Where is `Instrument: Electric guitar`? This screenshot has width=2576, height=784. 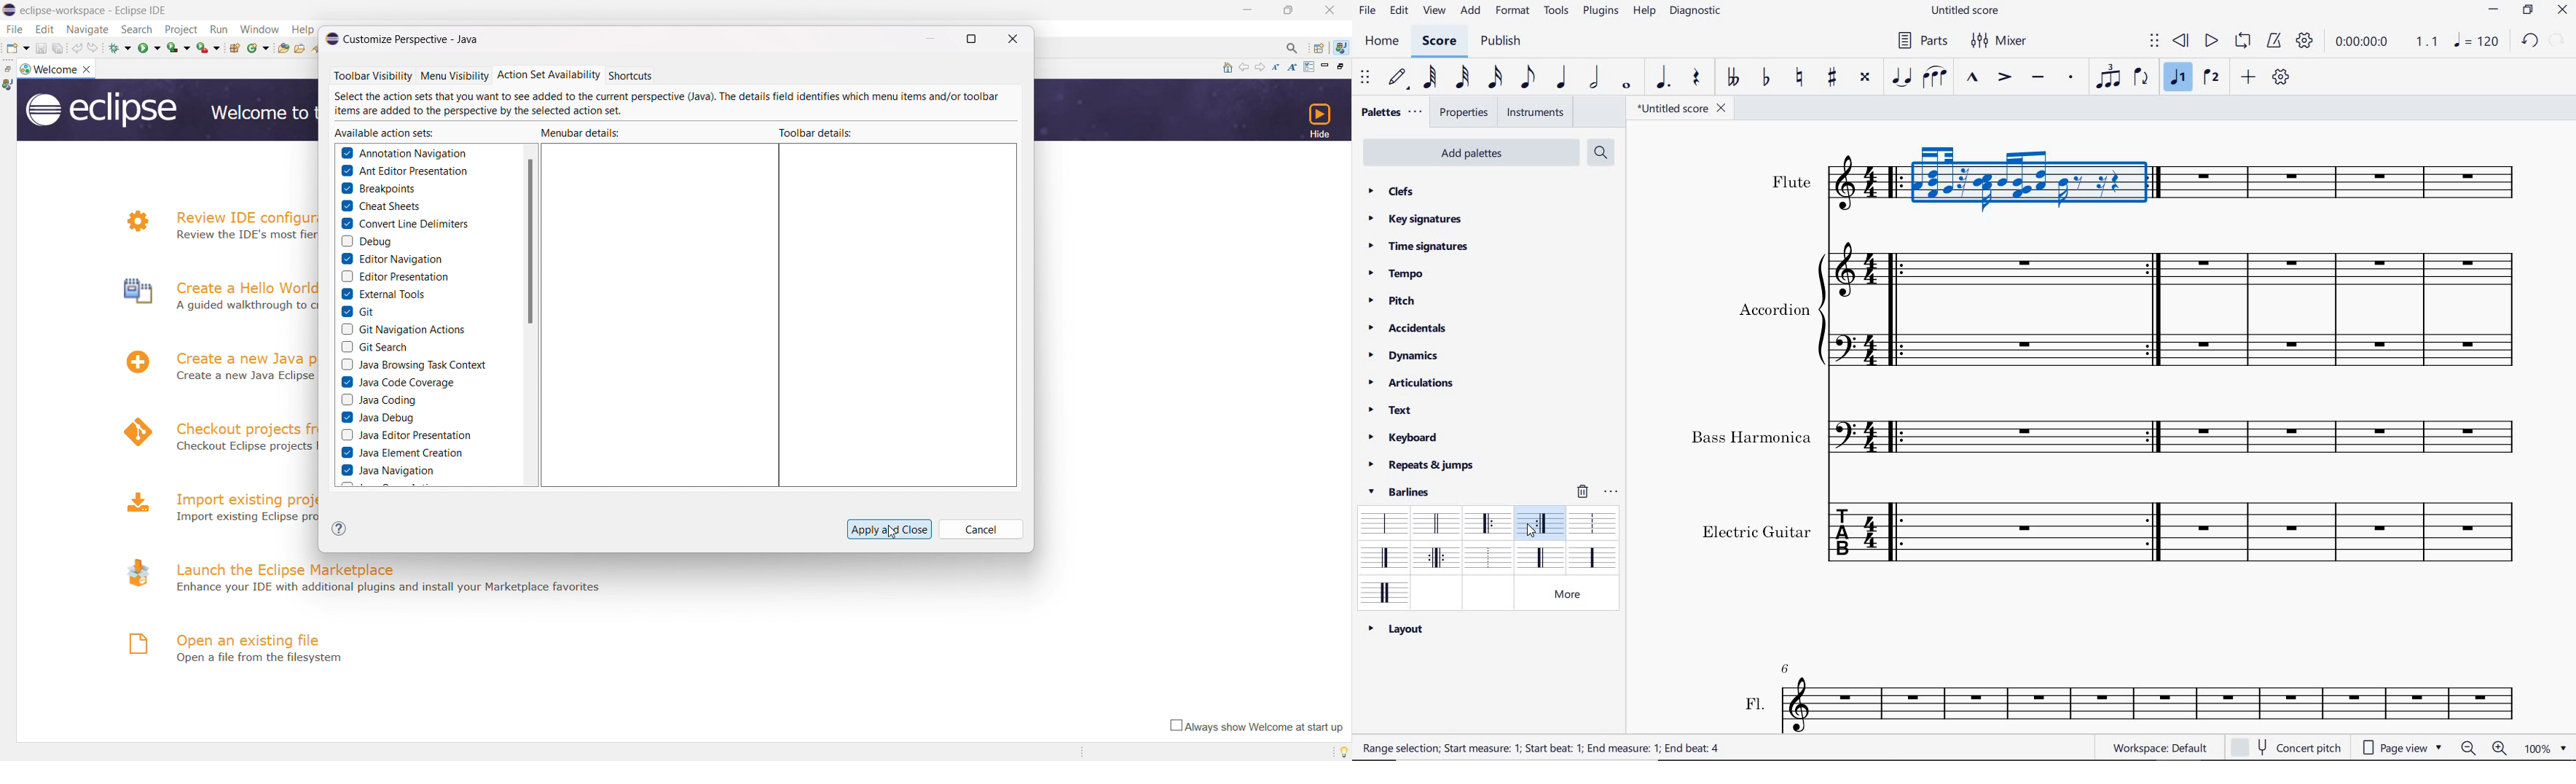 Instrument: Electric guitar is located at coordinates (2025, 176).